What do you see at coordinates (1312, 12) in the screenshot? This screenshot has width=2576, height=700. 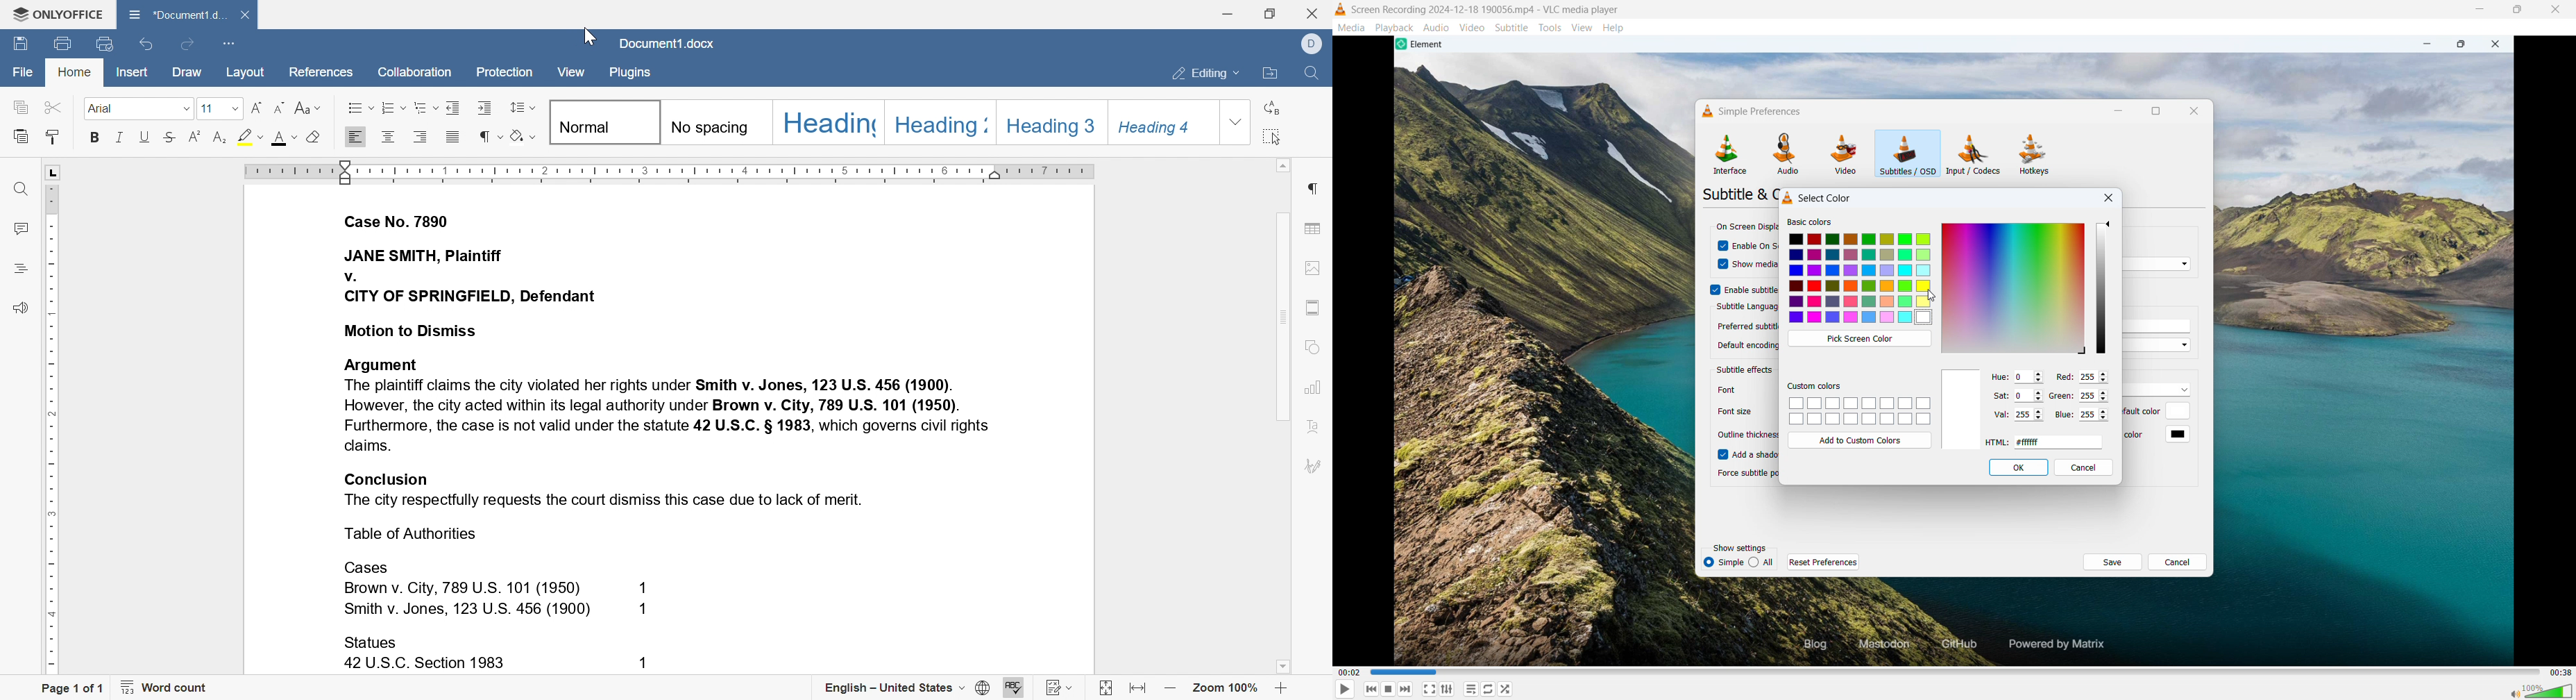 I see `close` at bounding box center [1312, 12].